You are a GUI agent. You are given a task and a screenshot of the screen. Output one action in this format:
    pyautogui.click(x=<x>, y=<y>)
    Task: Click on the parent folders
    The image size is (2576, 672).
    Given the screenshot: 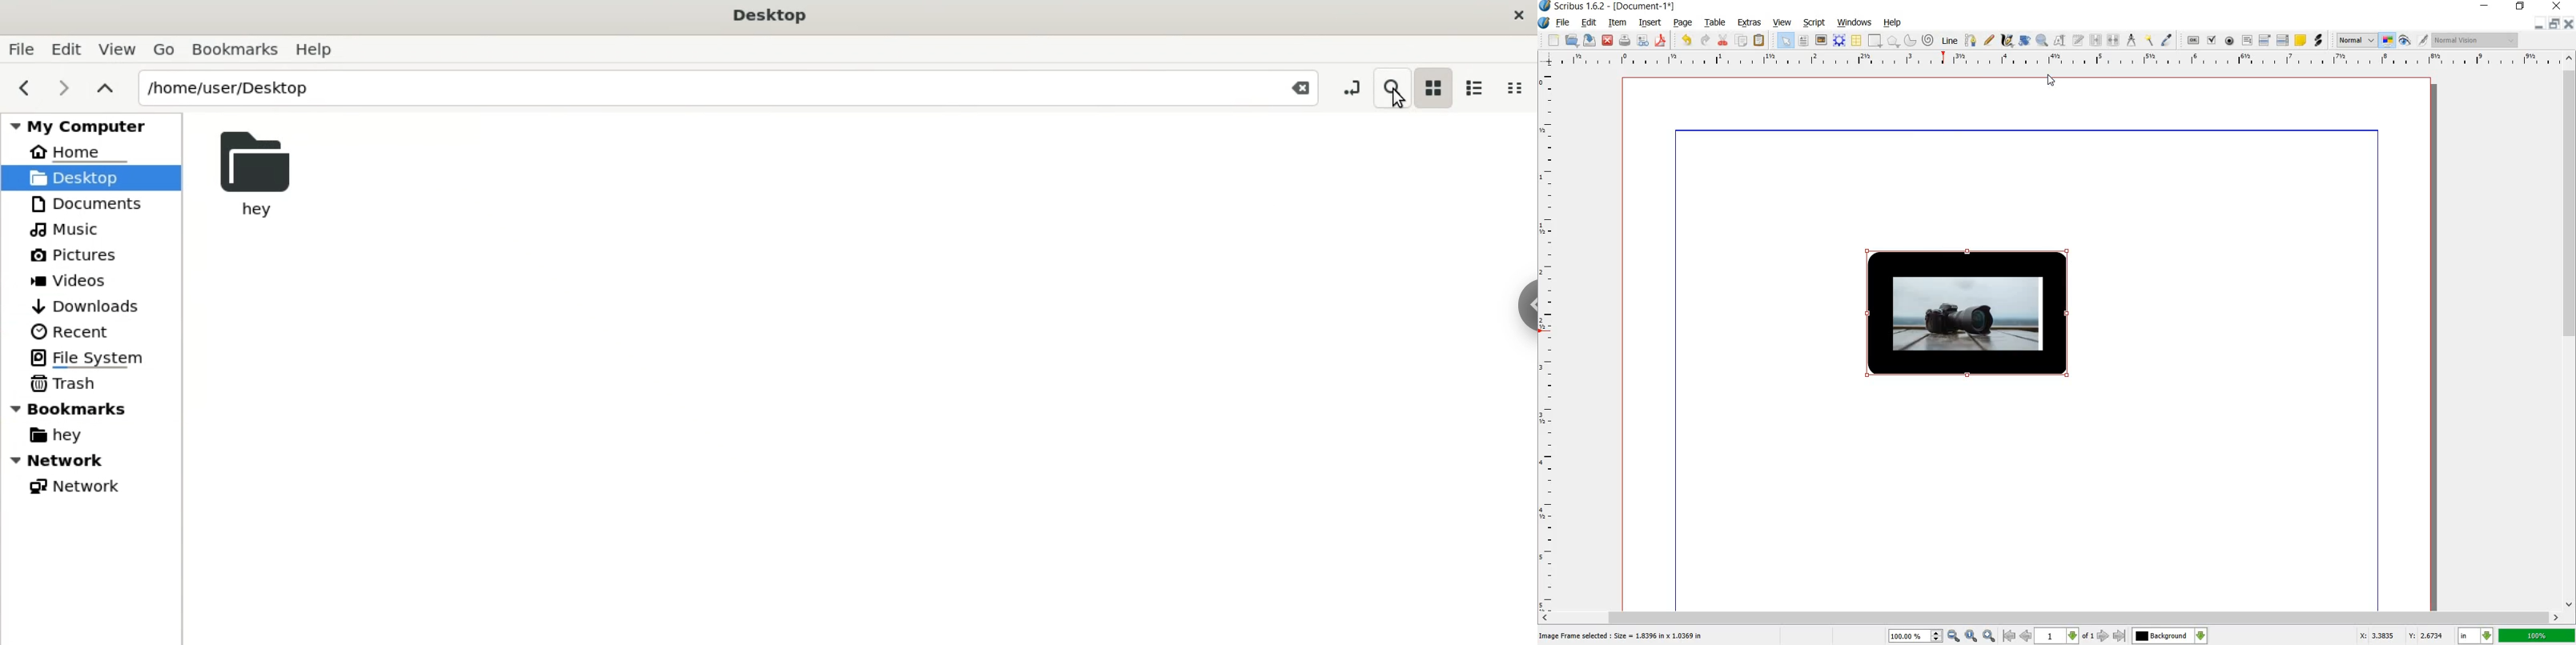 What is the action you would take?
    pyautogui.click(x=104, y=86)
    